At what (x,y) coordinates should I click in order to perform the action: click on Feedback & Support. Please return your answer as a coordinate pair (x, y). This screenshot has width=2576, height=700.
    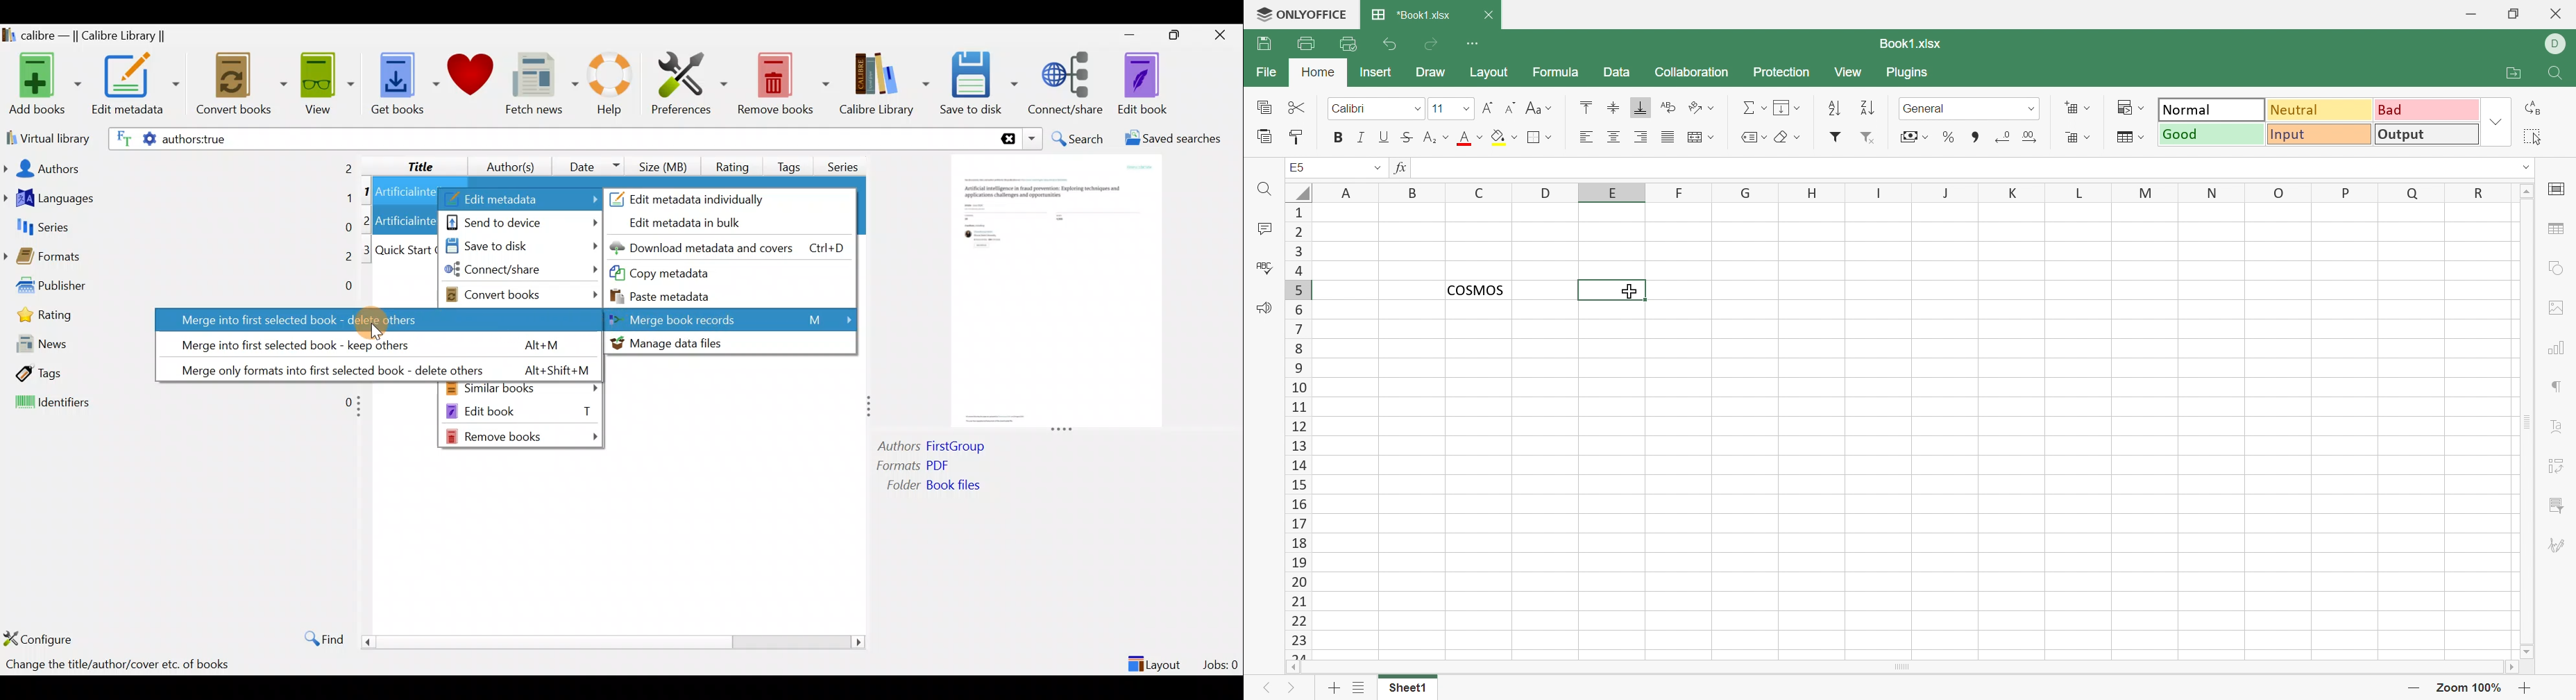
    Looking at the image, I should click on (1266, 310).